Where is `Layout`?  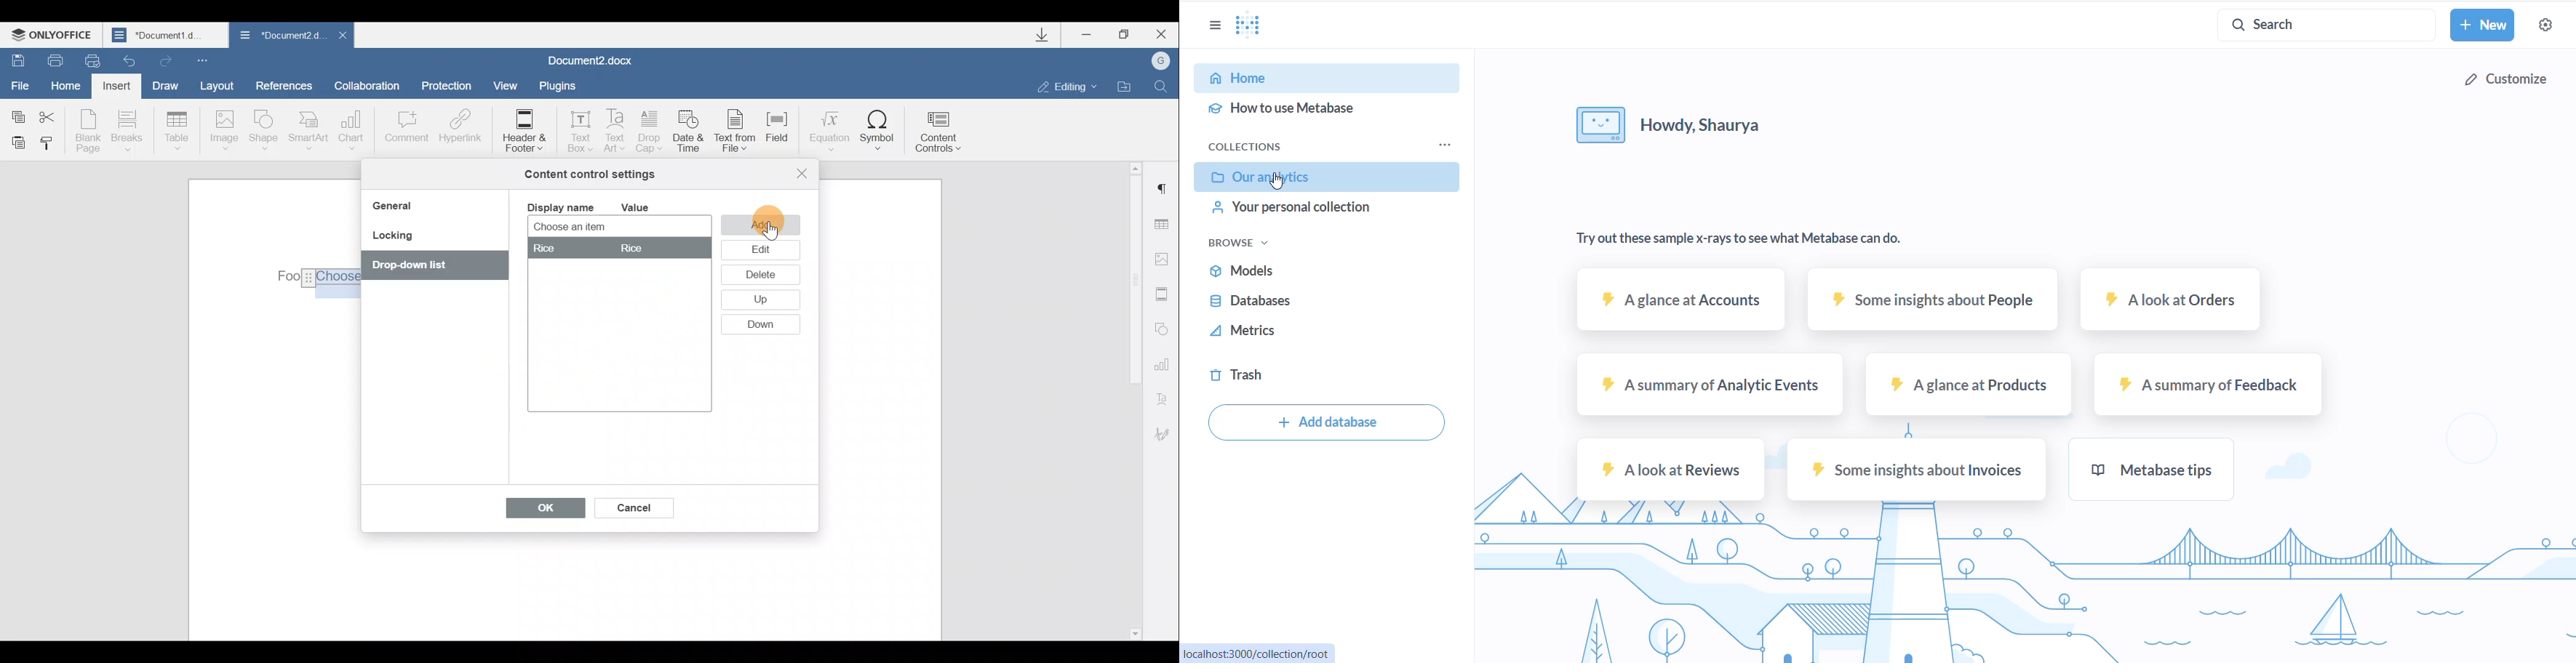
Layout is located at coordinates (216, 85).